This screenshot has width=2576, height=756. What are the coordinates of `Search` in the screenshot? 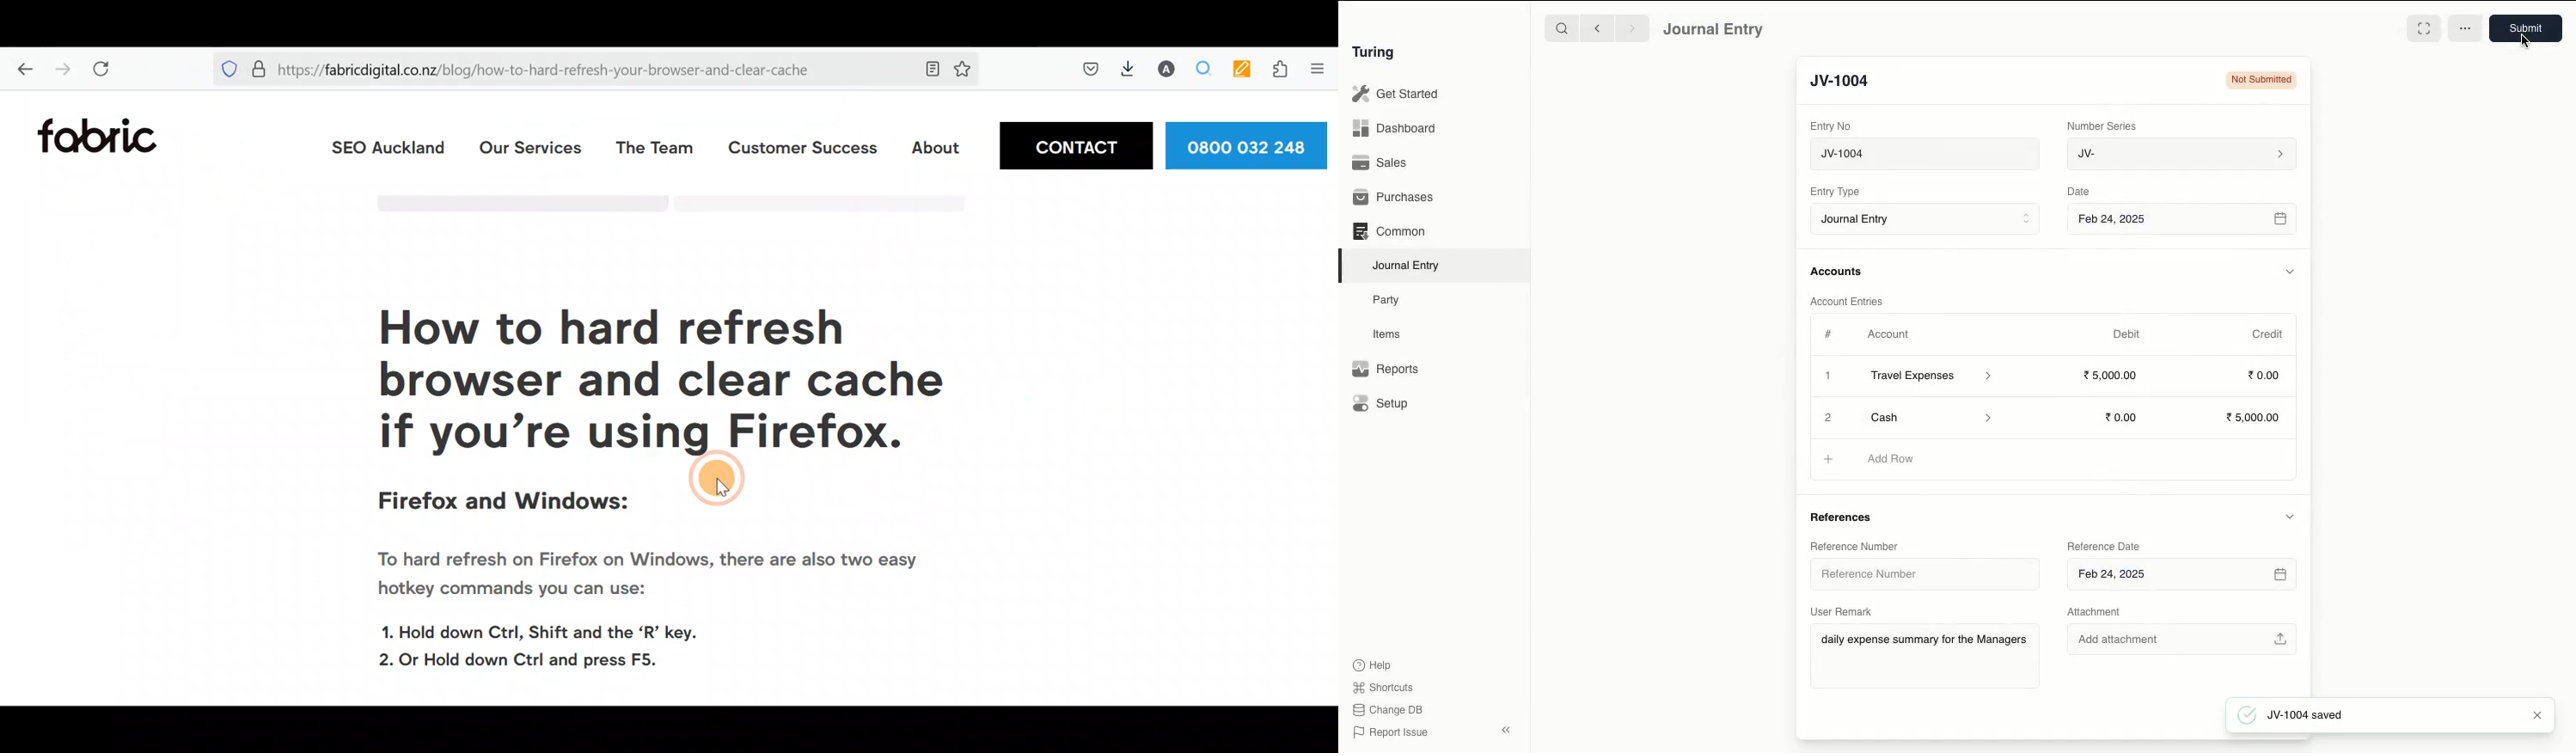 It's located at (1561, 28).